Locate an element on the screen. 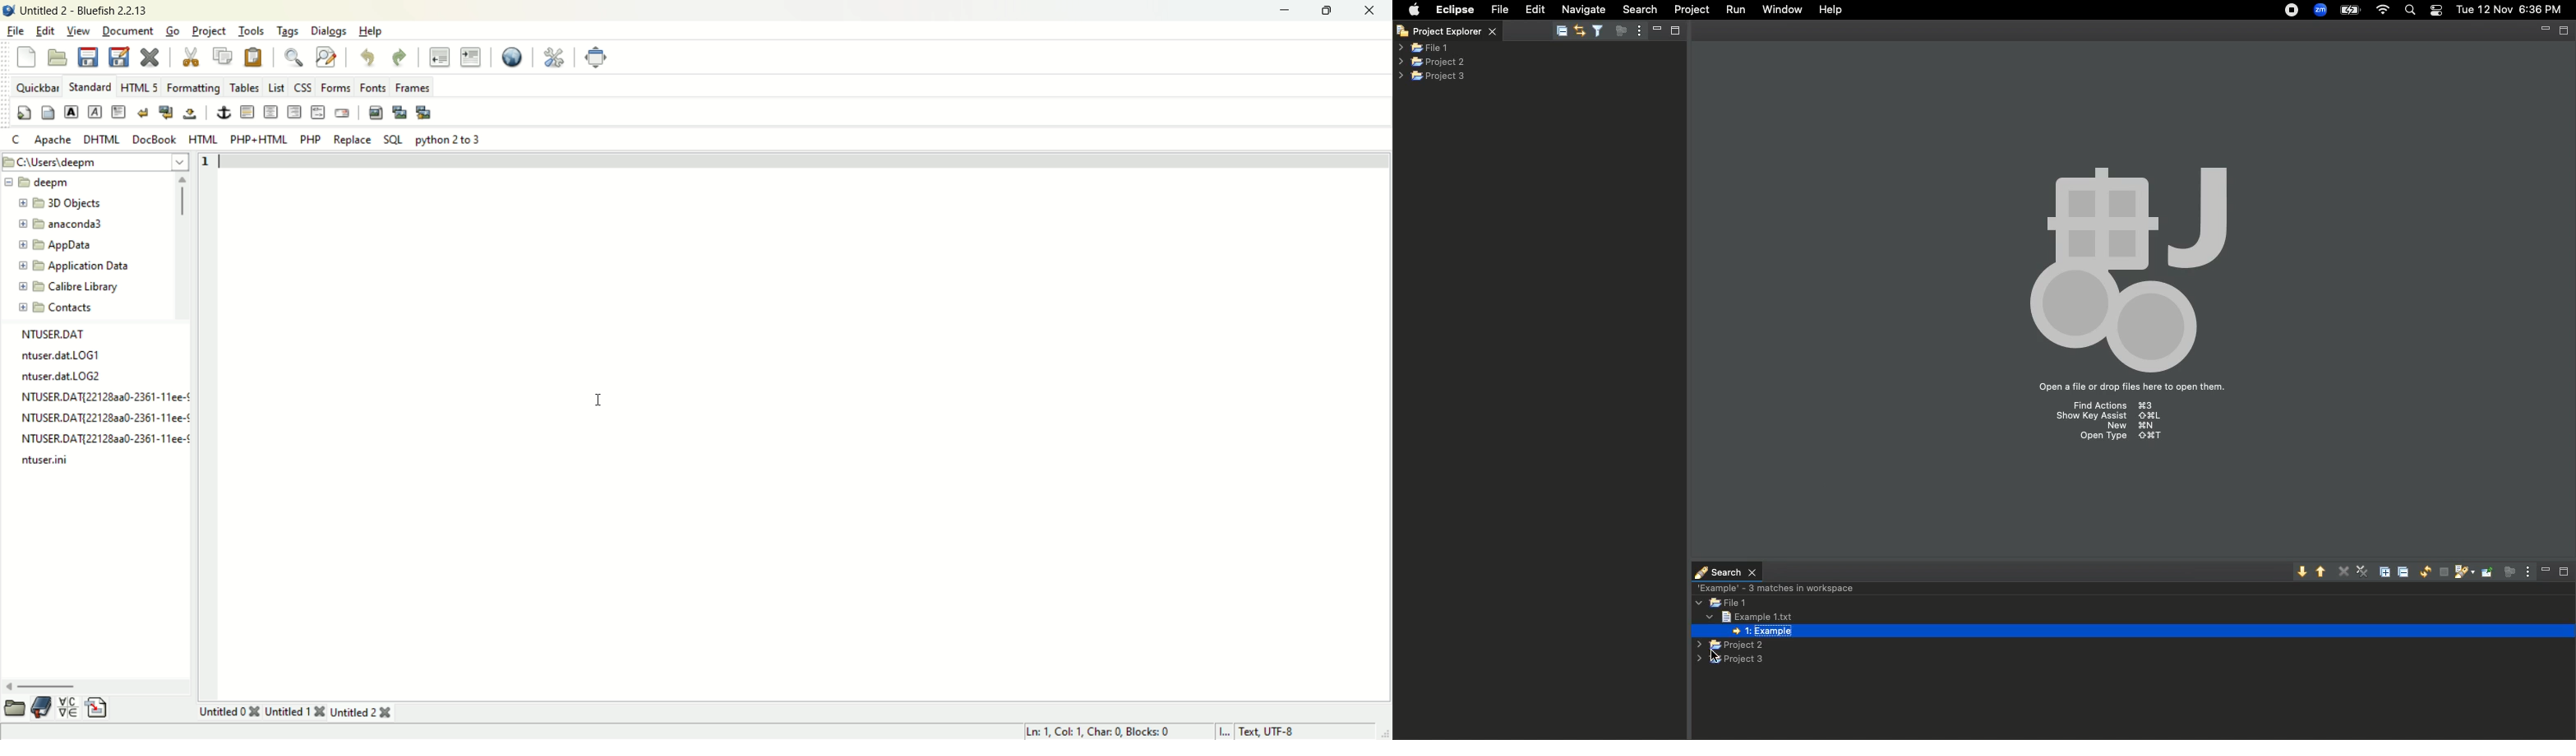 Image resolution: width=2576 pixels, height=756 pixels. save current file is located at coordinates (88, 56).